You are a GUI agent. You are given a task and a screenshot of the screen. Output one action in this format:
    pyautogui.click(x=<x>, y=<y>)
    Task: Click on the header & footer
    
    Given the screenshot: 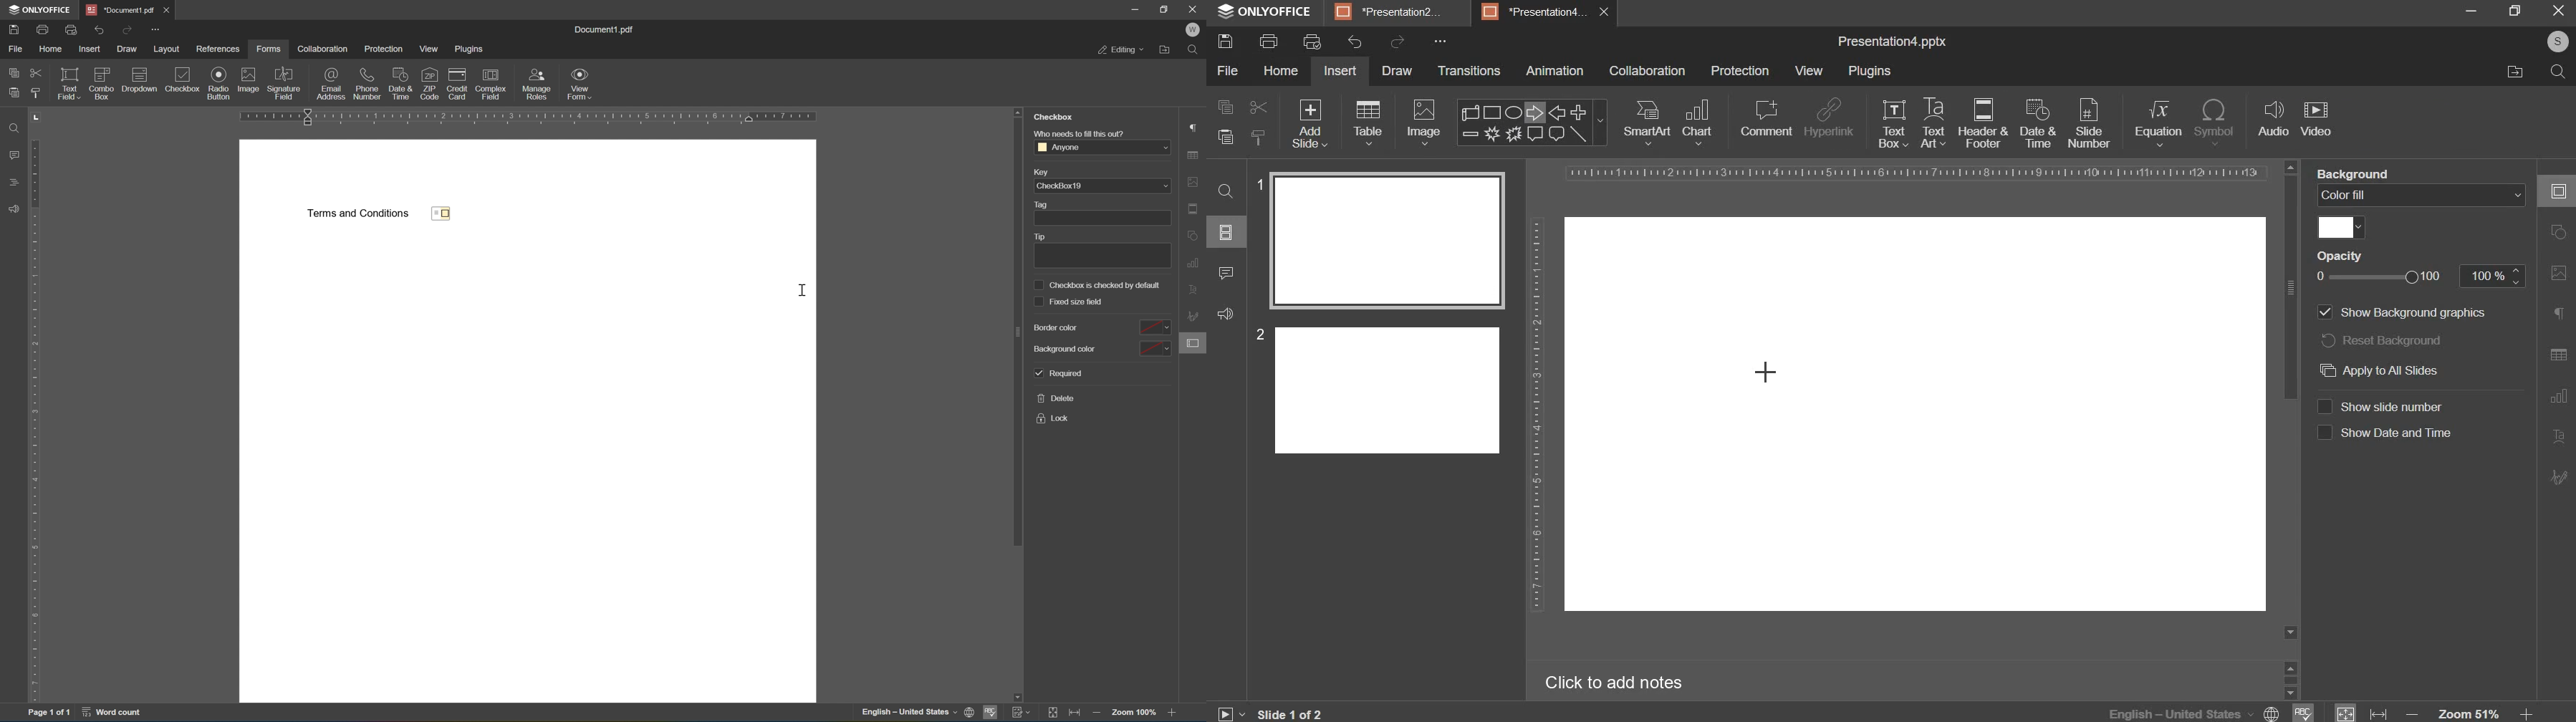 What is the action you would take?
    pyautogui.click(x=1983, y=124)
    